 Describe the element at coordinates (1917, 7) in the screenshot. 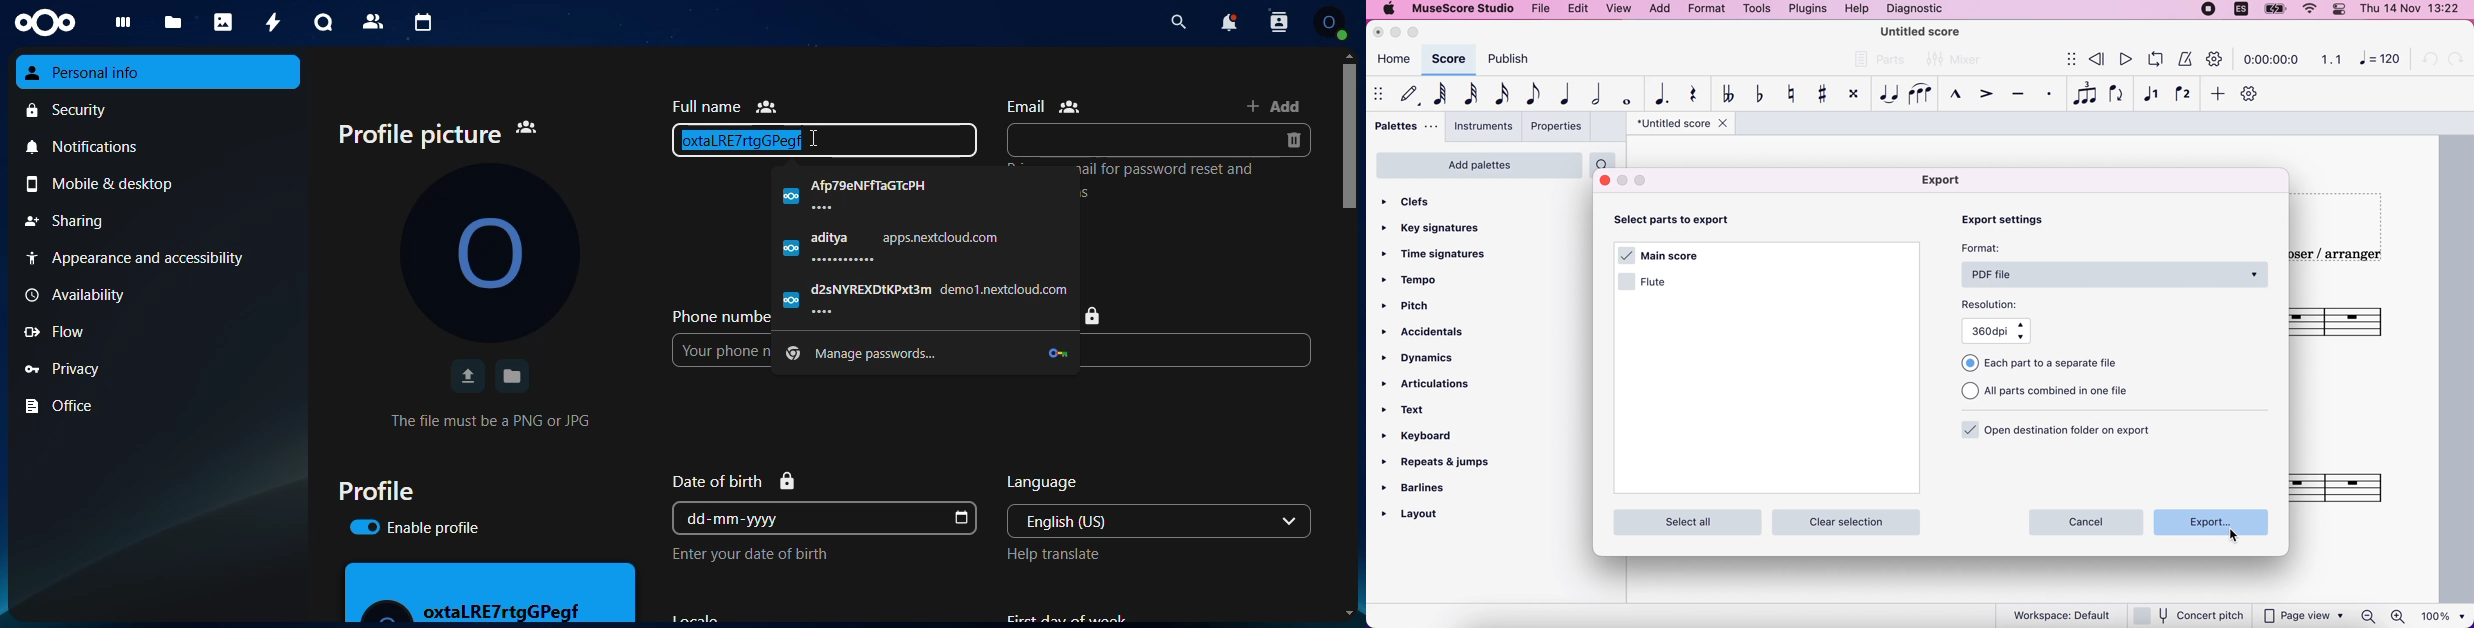

I see `diagnostic` at that location.